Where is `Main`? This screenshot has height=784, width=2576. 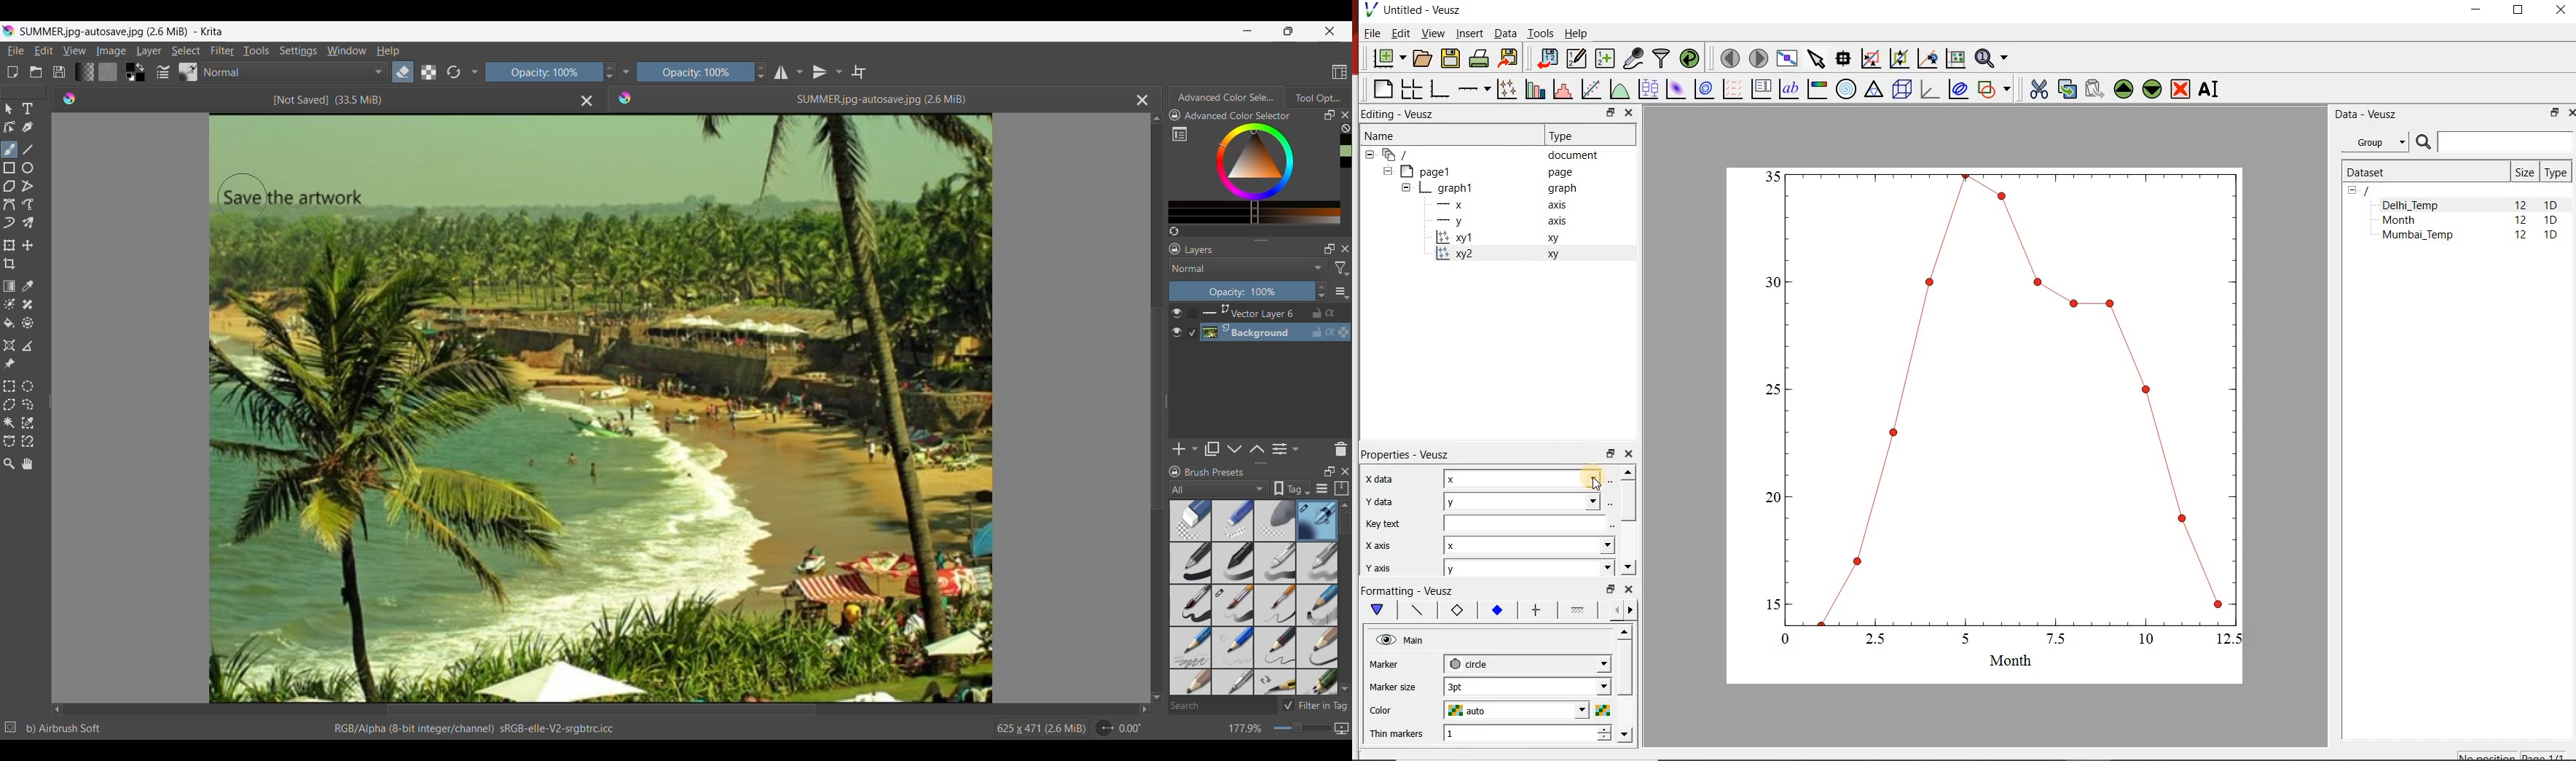 Main is located at coordinates (1402, 640).